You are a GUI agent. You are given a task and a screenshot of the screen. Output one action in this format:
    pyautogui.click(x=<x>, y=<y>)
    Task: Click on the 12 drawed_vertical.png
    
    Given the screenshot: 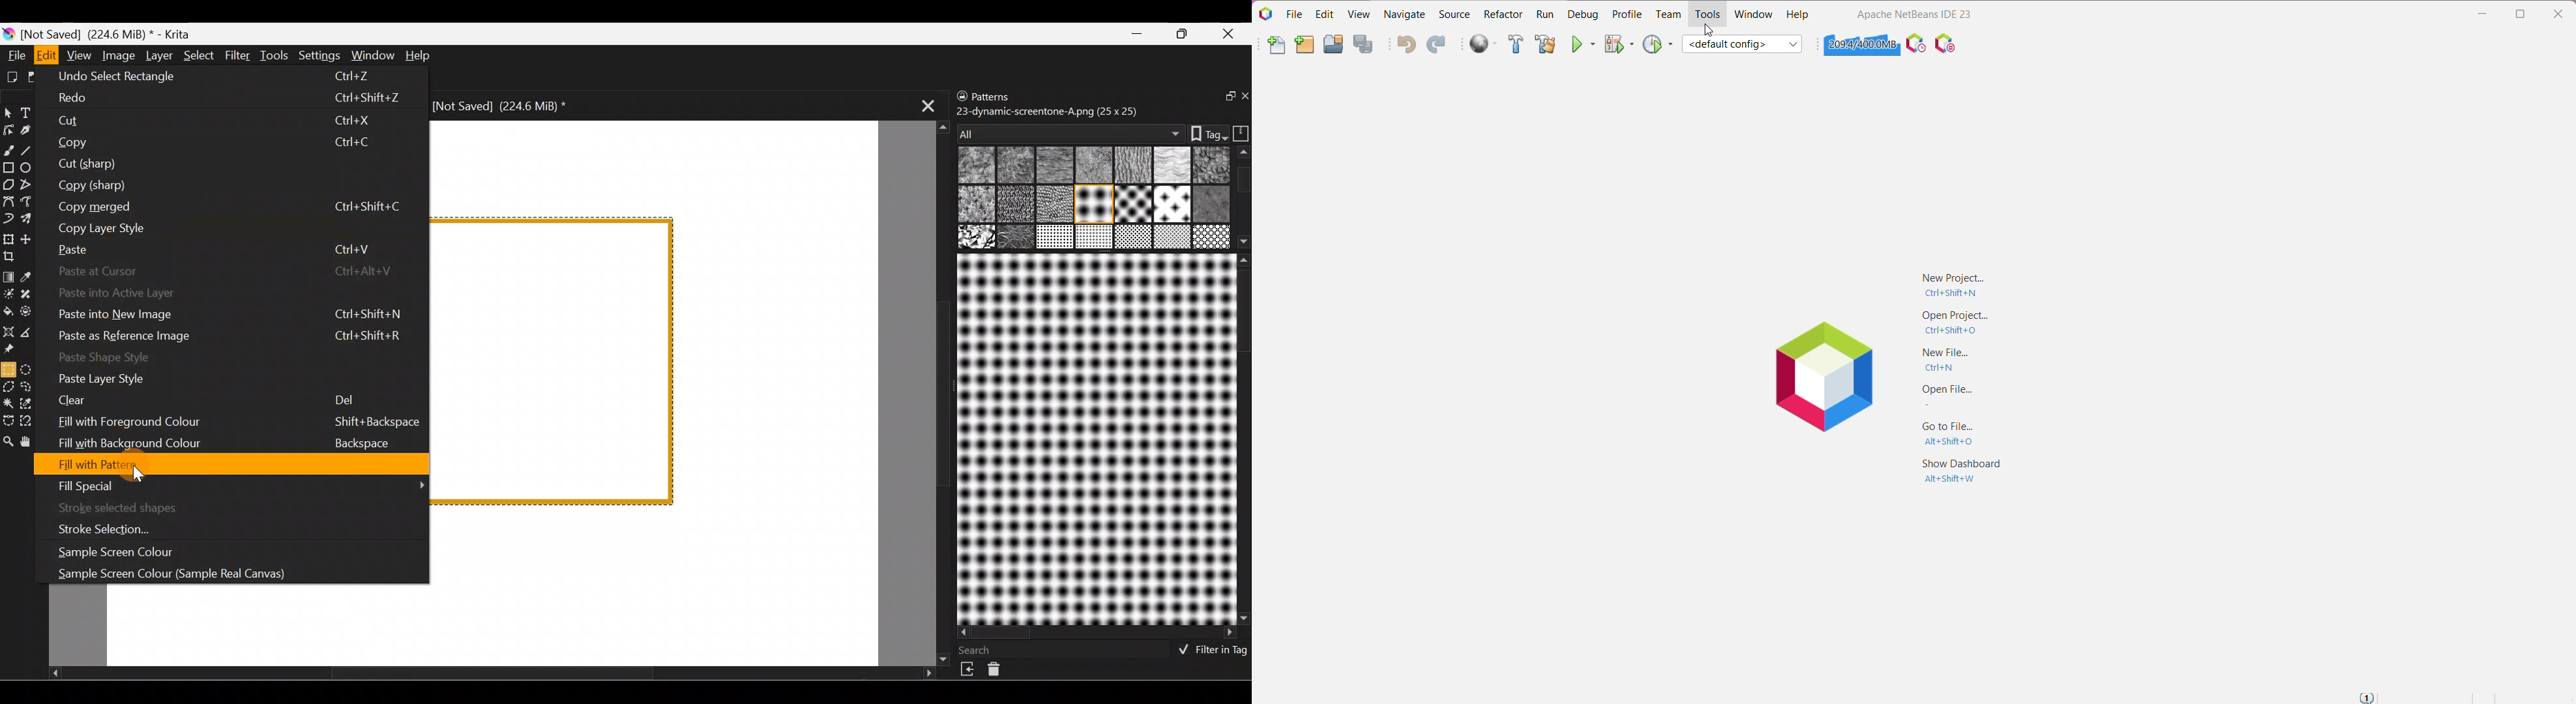 What is the action you would take?
    pyautogui.click(x=1173, y=205)
    